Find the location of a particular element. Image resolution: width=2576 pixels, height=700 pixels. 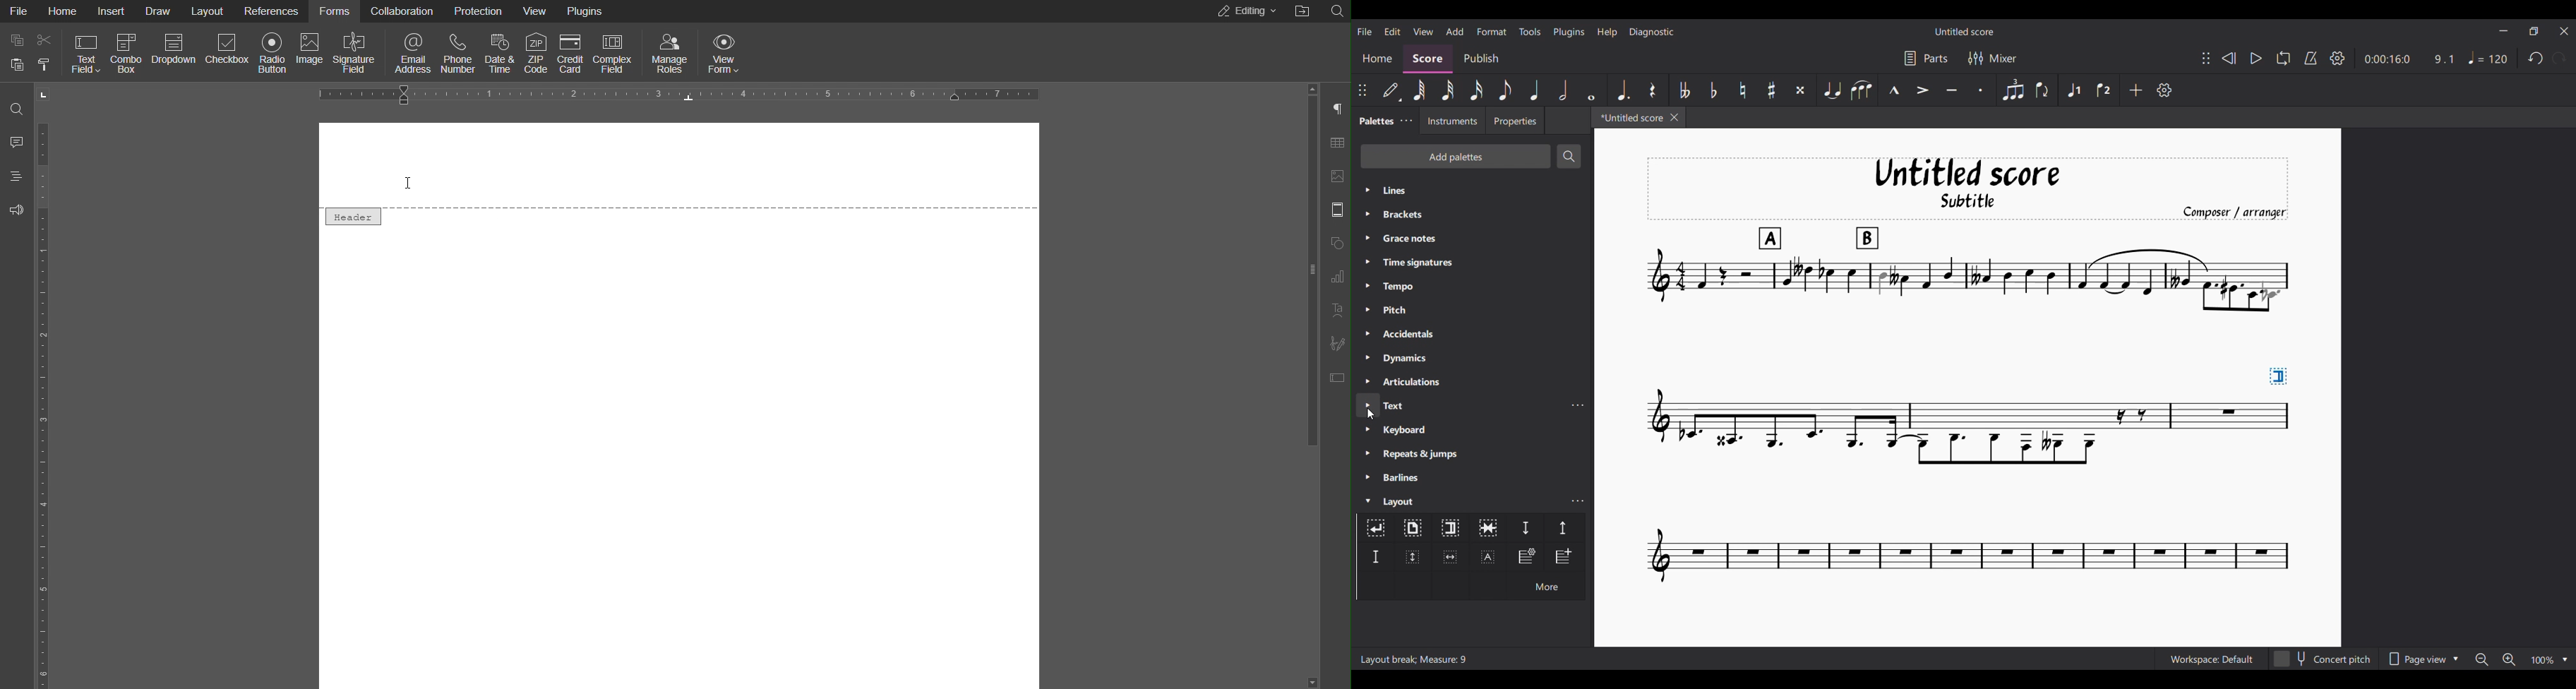

Settings is located at coordinates (2337, 58).